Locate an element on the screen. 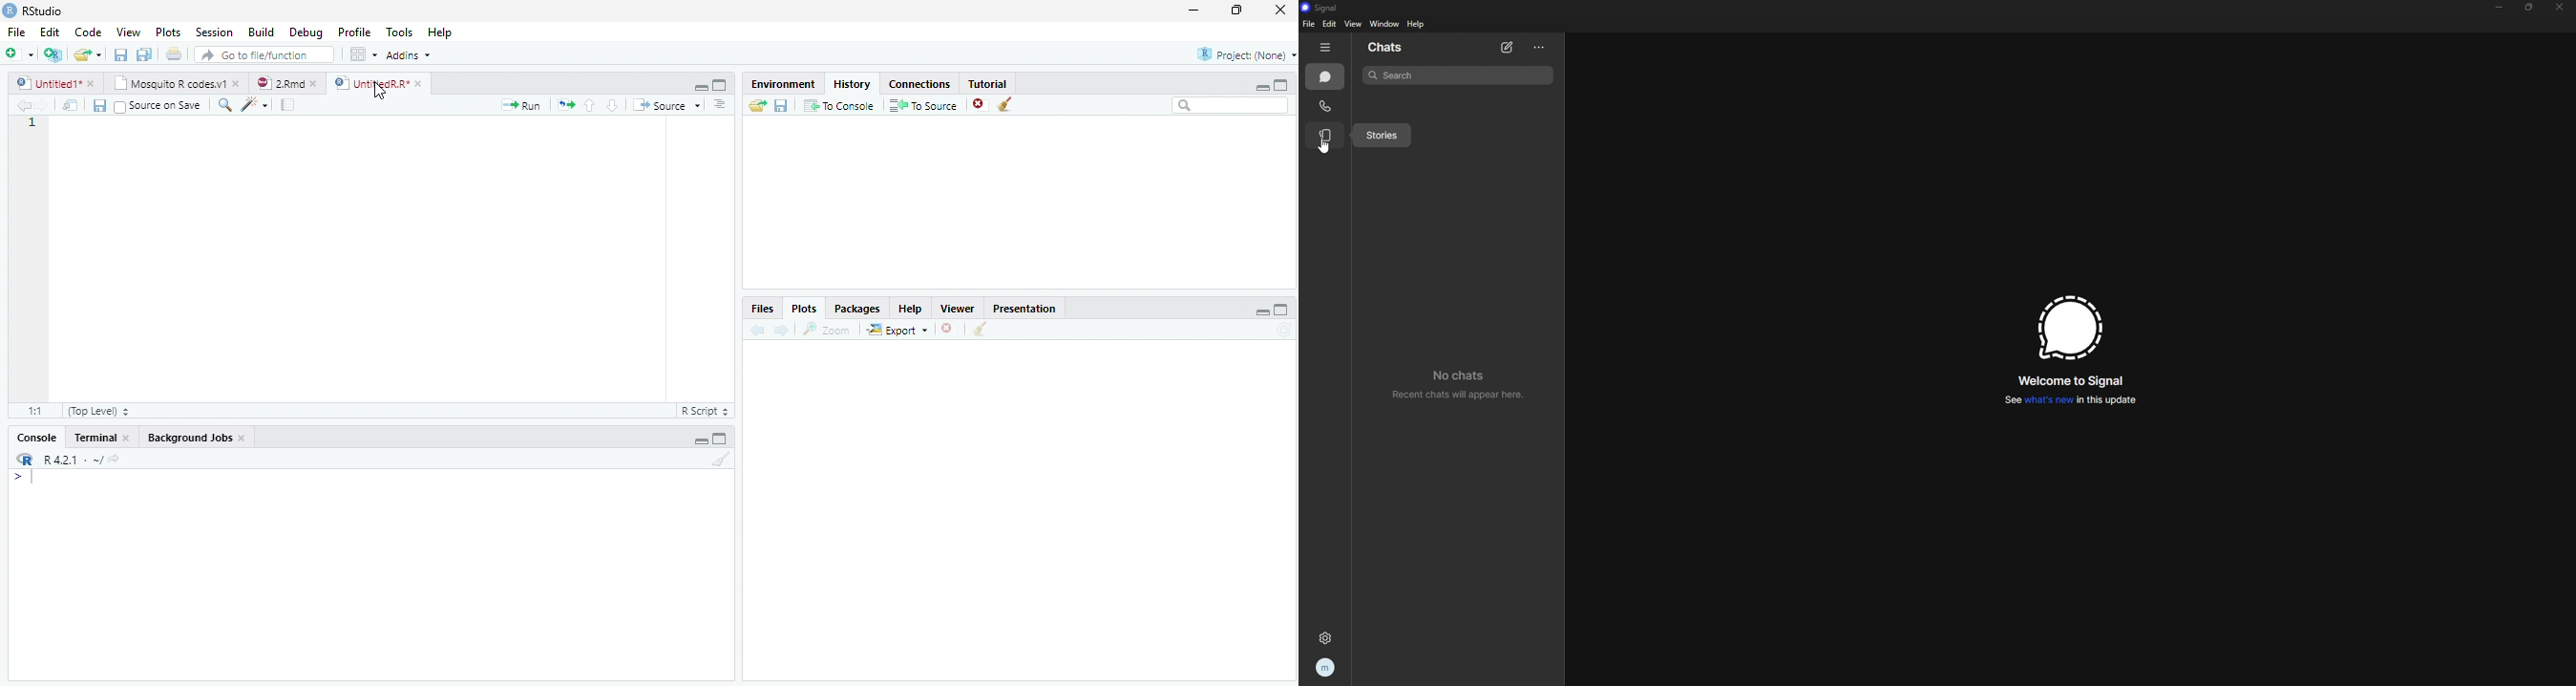 This screenshot has height=700, width=2576. > is located at coordinates (12, 476).